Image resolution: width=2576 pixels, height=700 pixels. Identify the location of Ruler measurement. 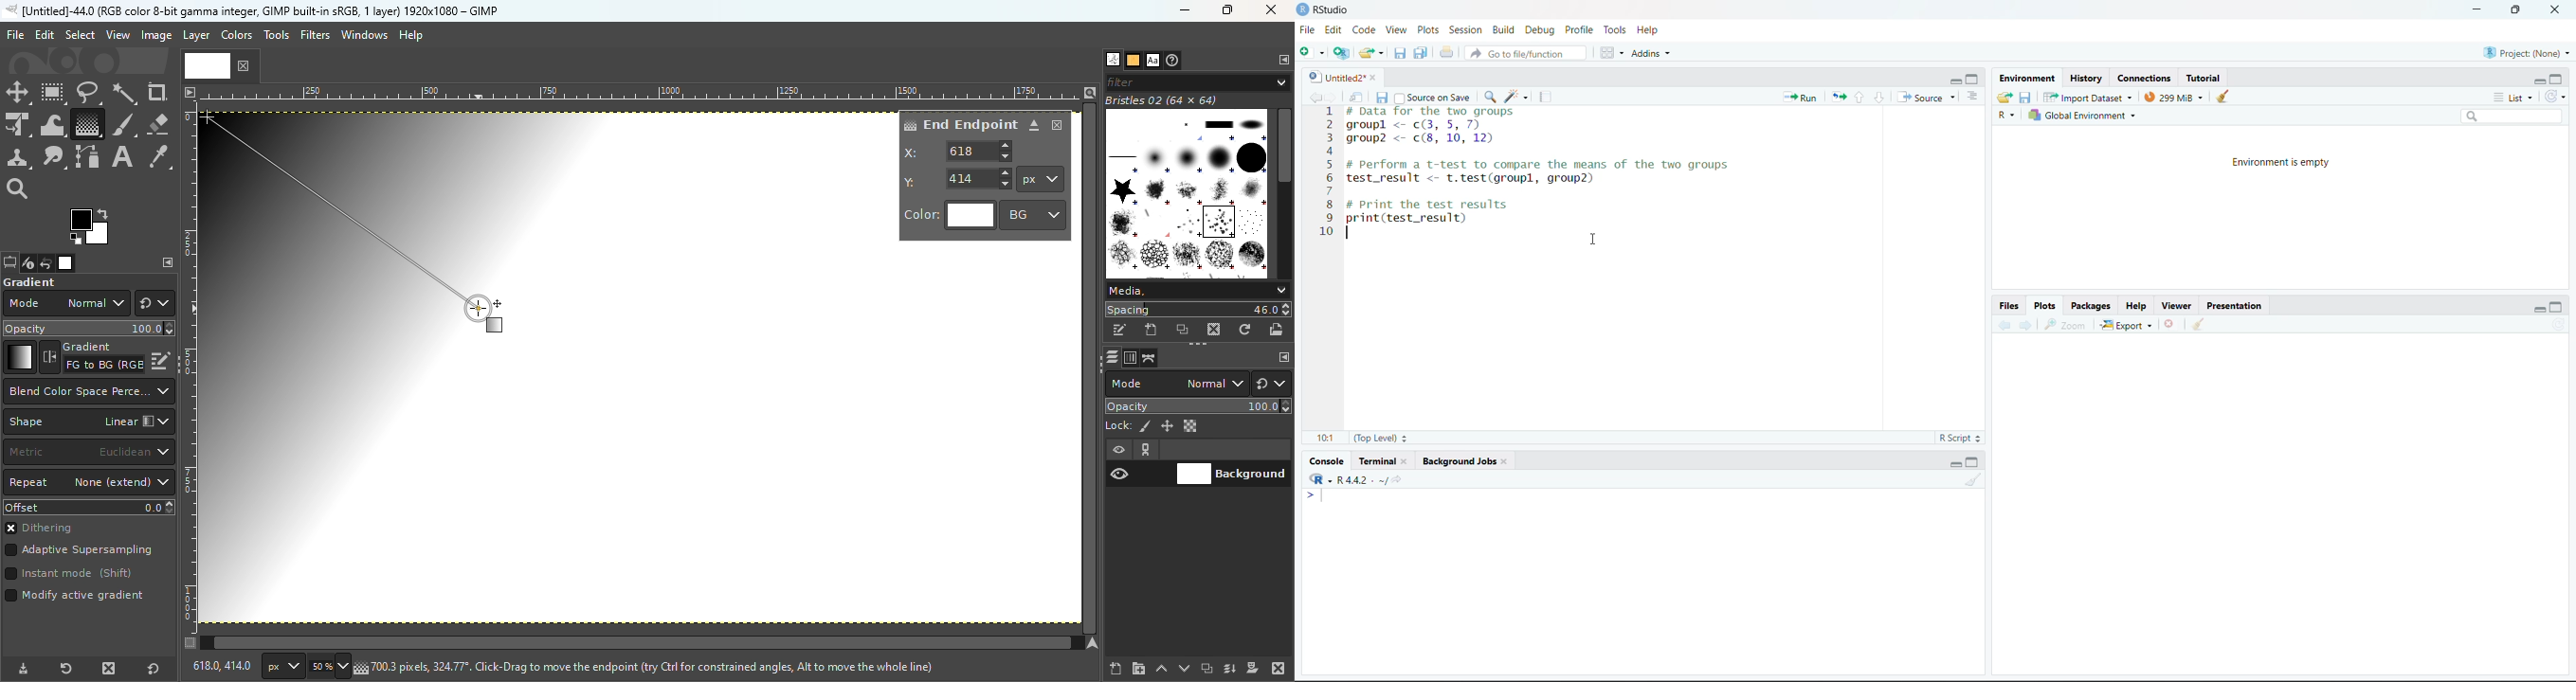
(1041, 179).